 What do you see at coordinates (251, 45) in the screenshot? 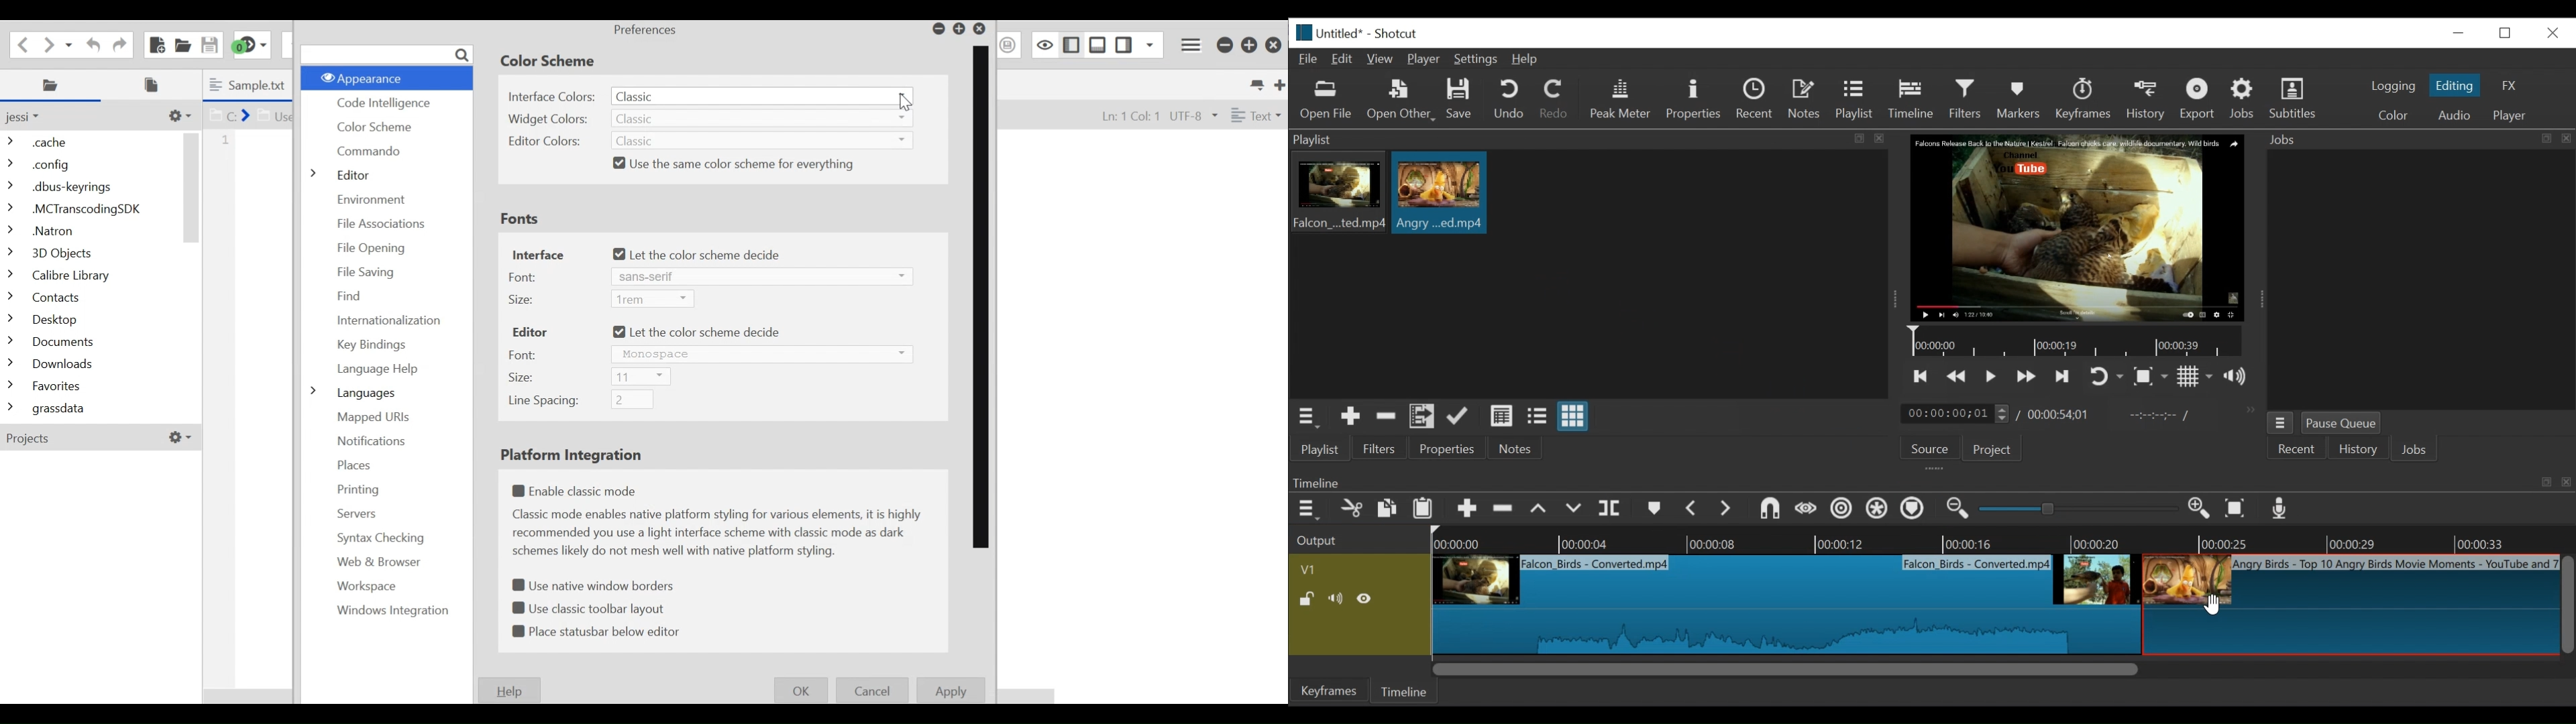
I see `jump to the next syntax checking result` at bounding box center [251, 45].